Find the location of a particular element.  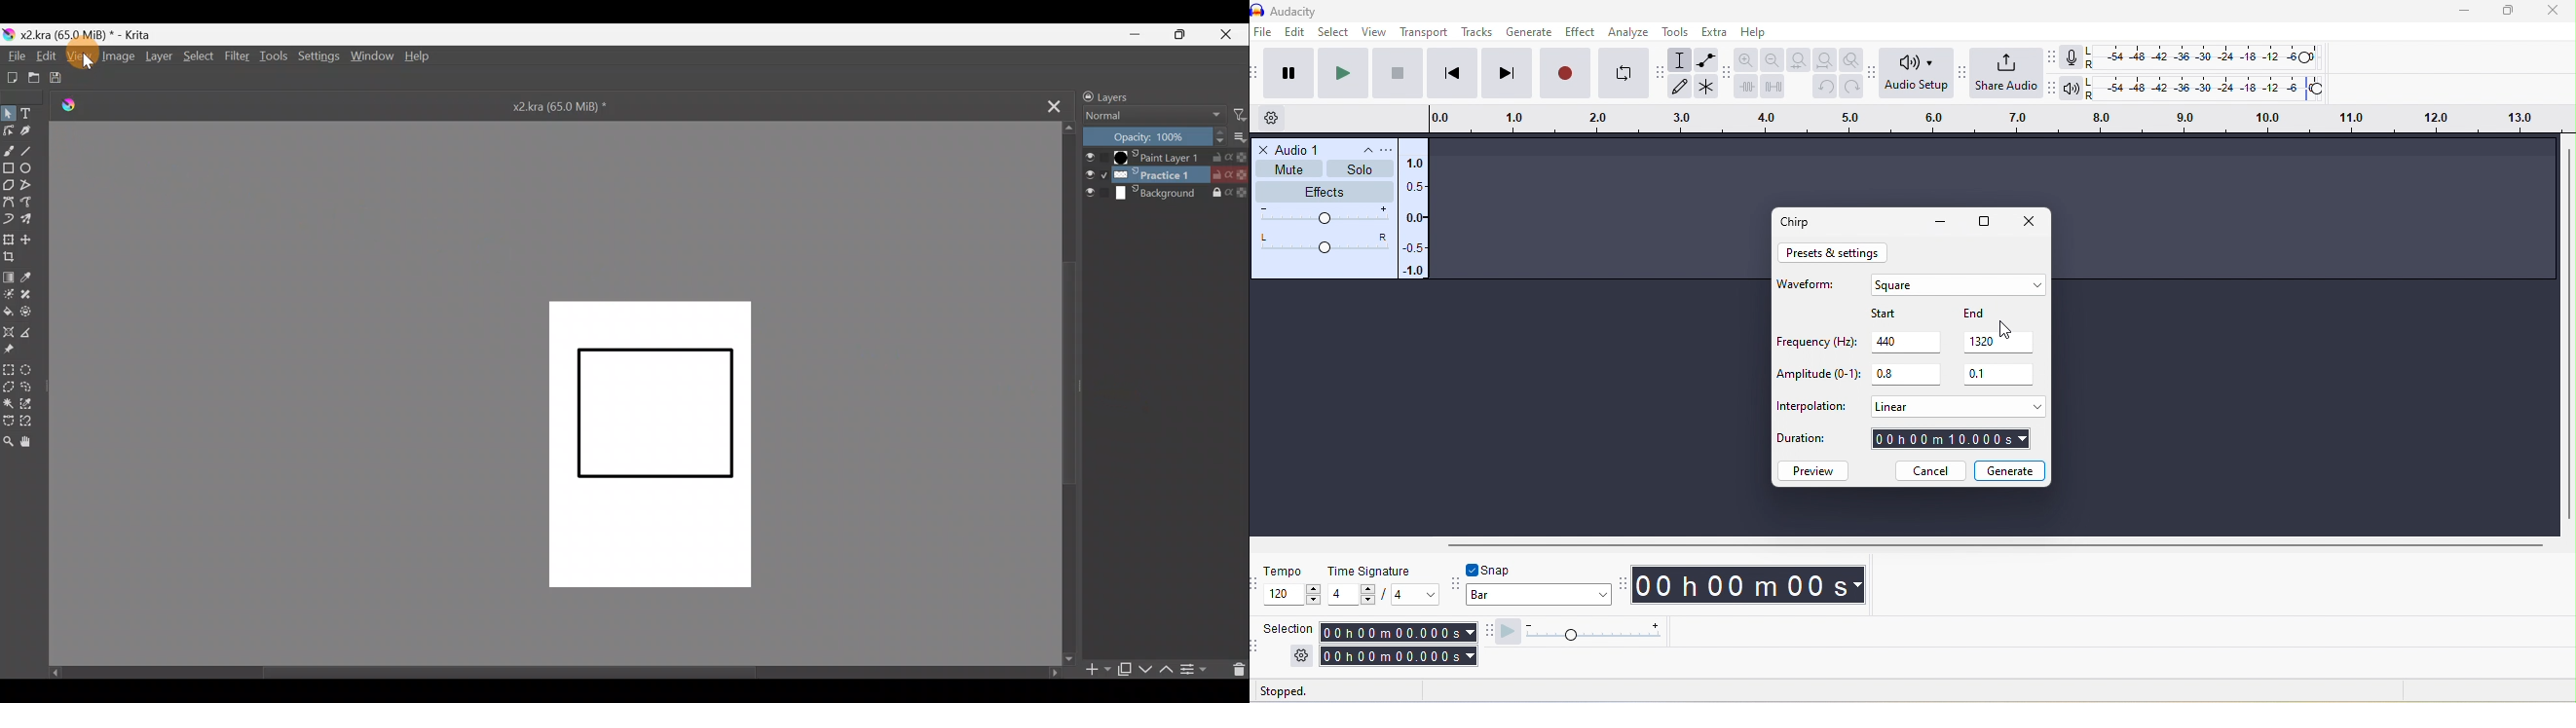

cancel is located at coordinates (1929, 471).